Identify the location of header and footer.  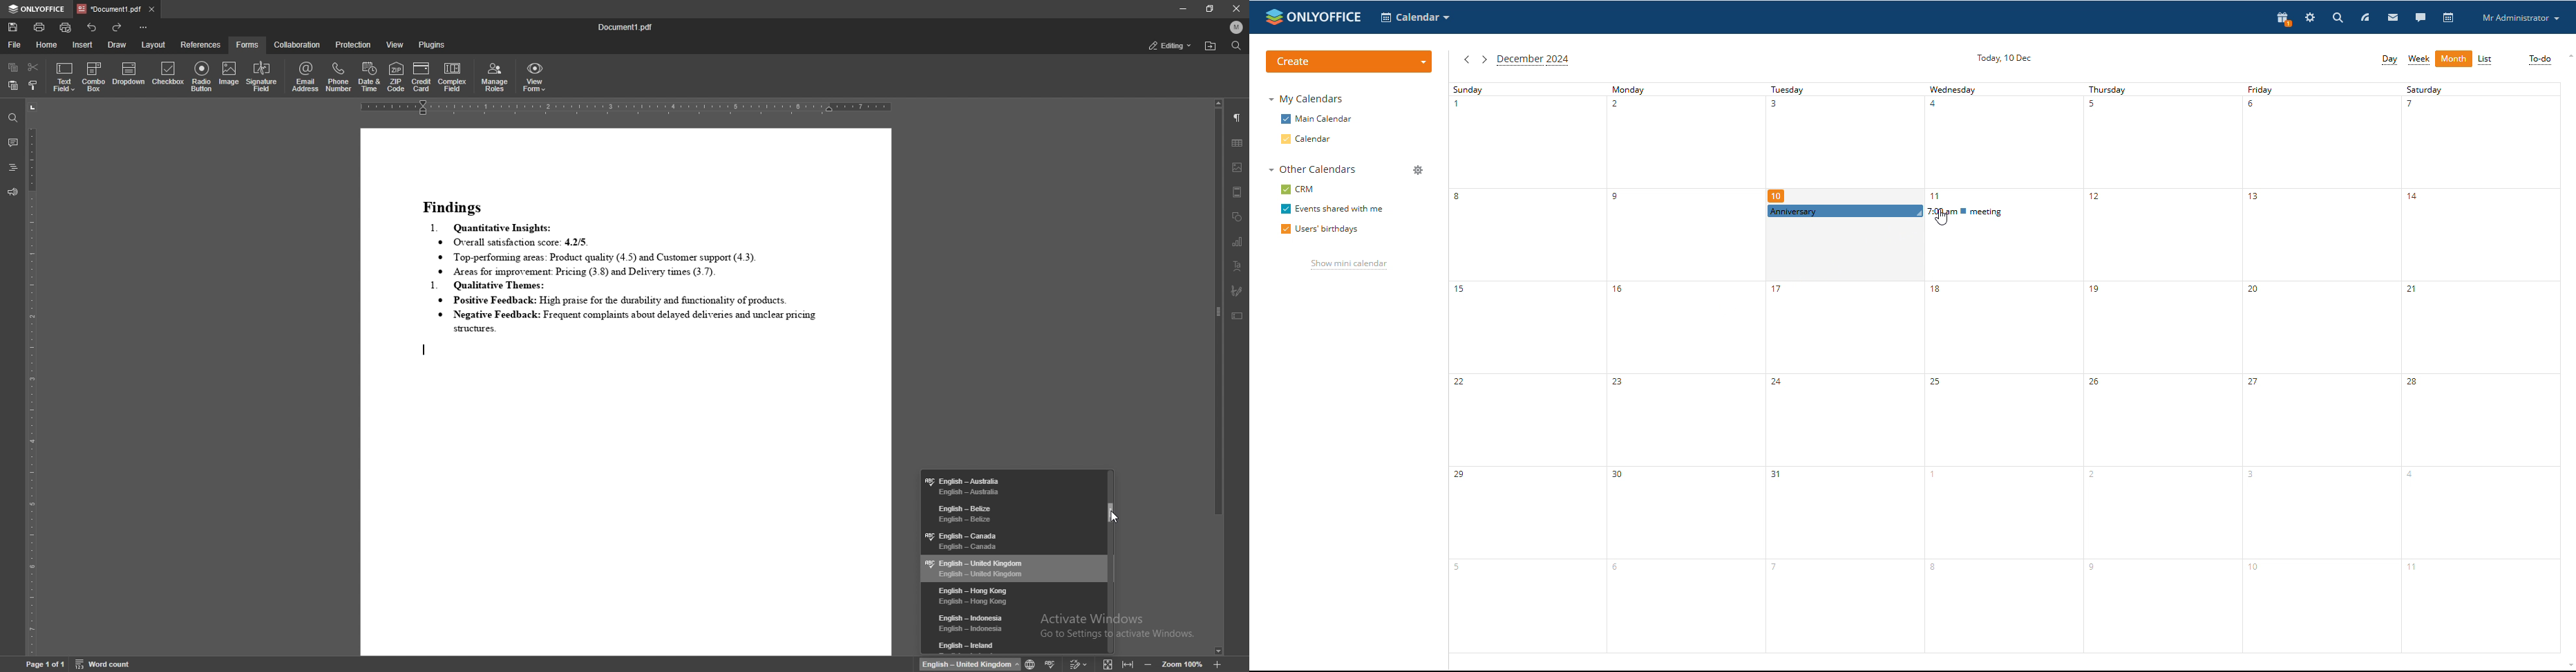
(1238, 192).